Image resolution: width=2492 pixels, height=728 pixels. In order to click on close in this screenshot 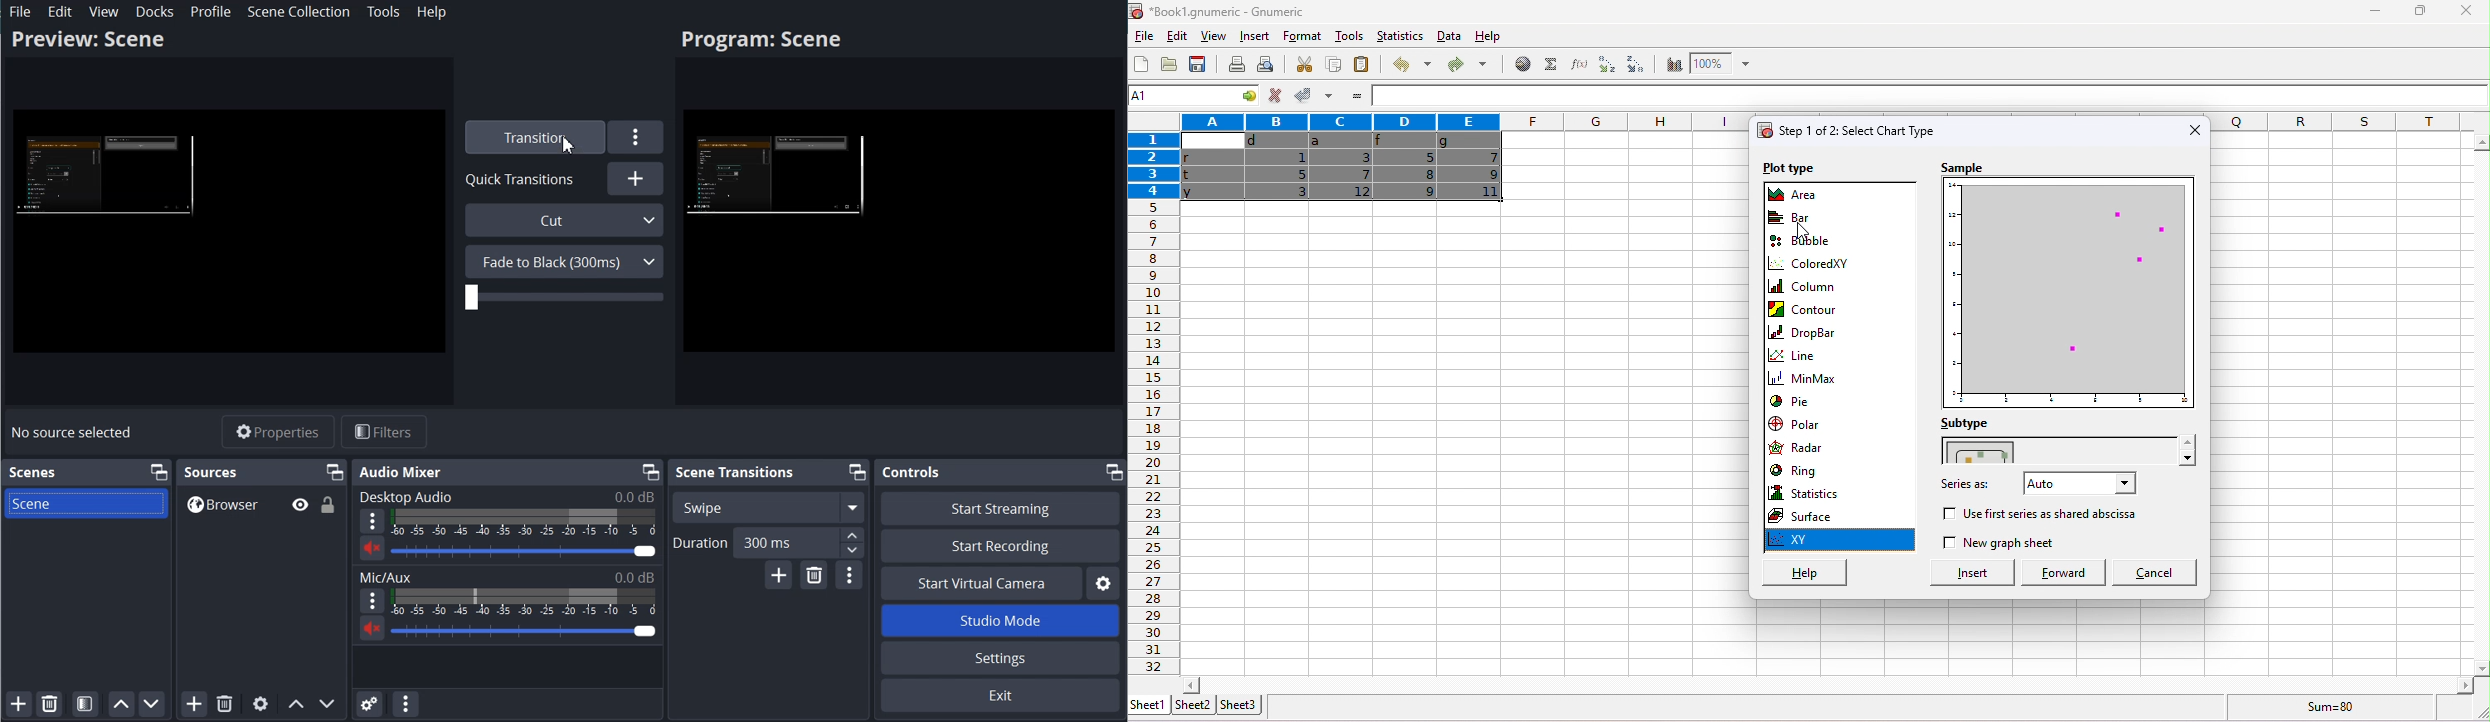, I will do `click(2467, 13)`.